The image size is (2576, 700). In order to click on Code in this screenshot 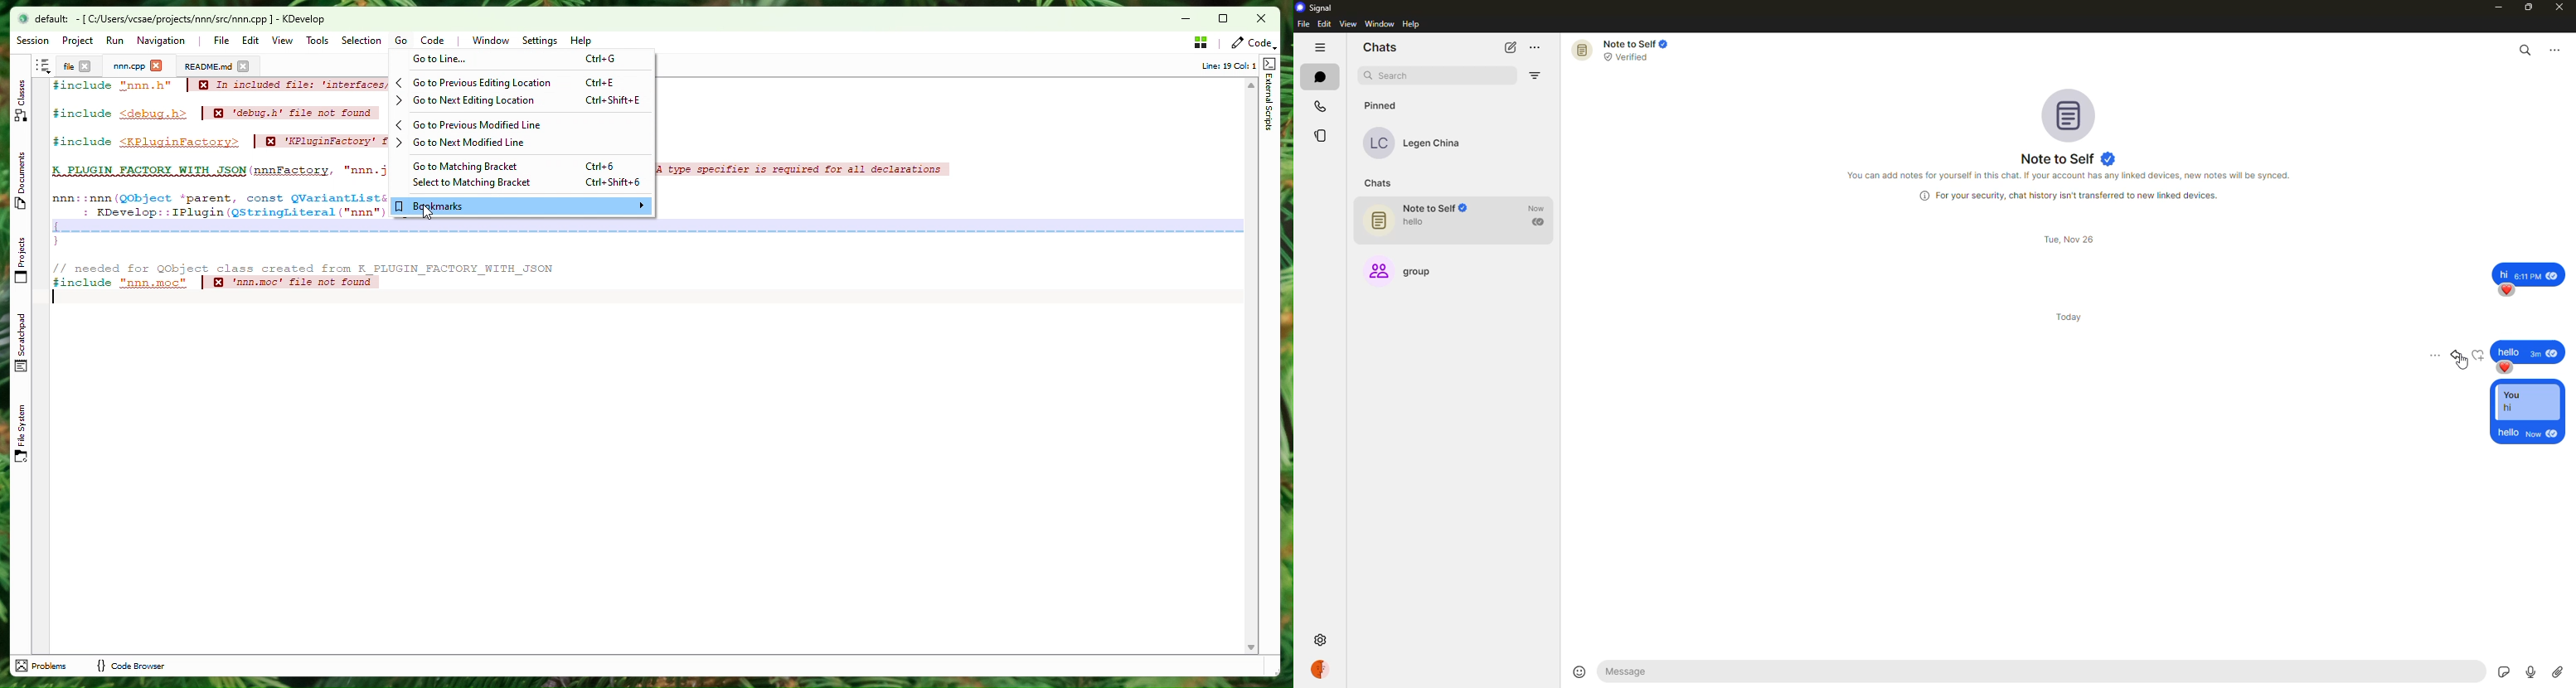, I will do `click(560, 268)`.